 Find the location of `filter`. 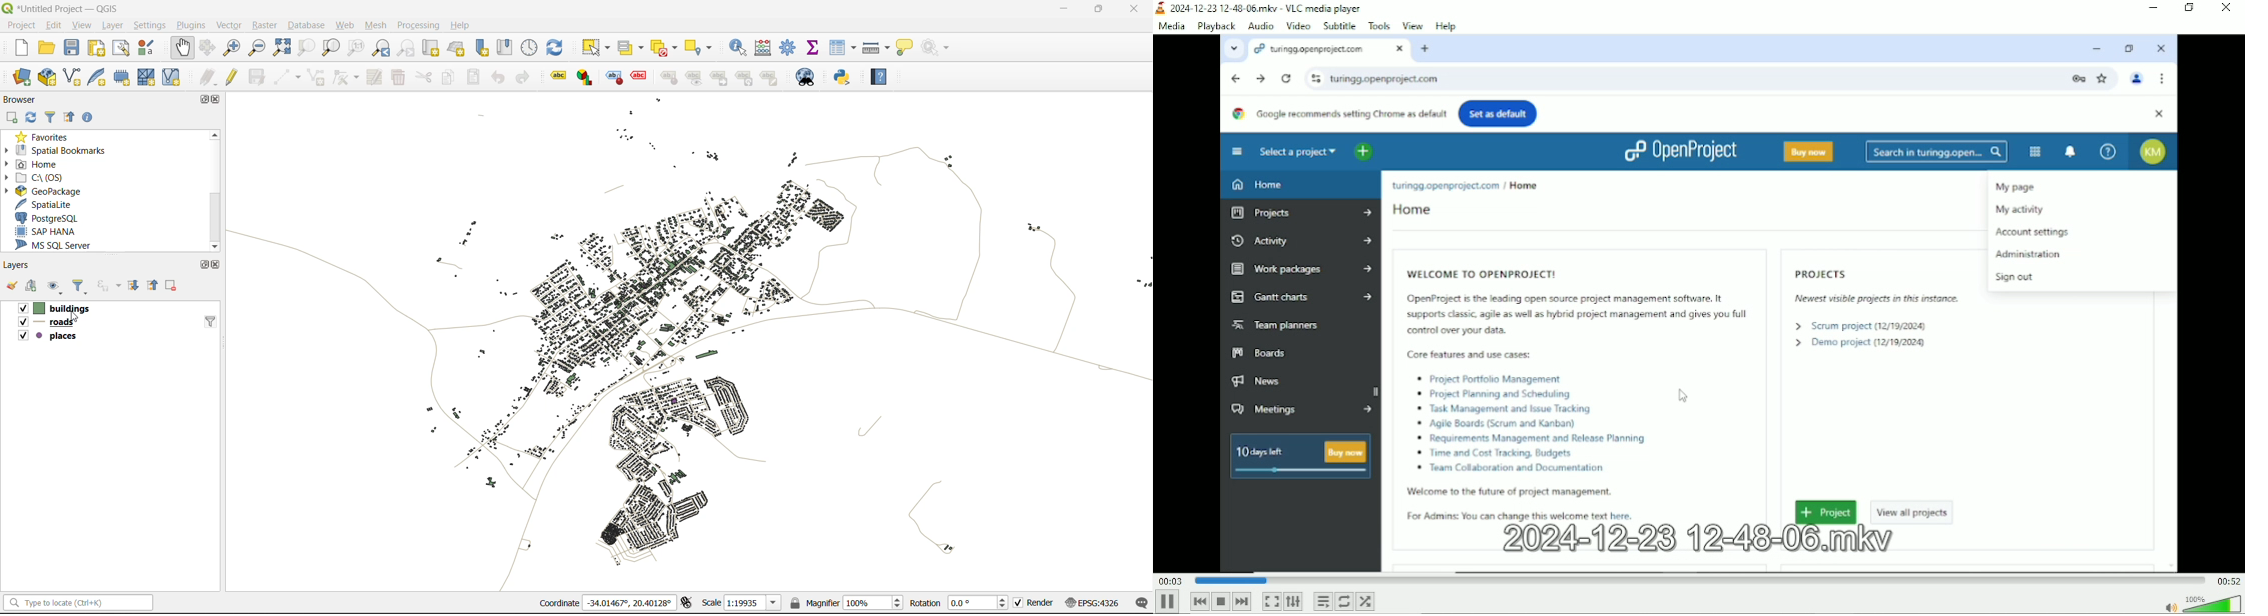

filter is located at coordinates (82, 287).